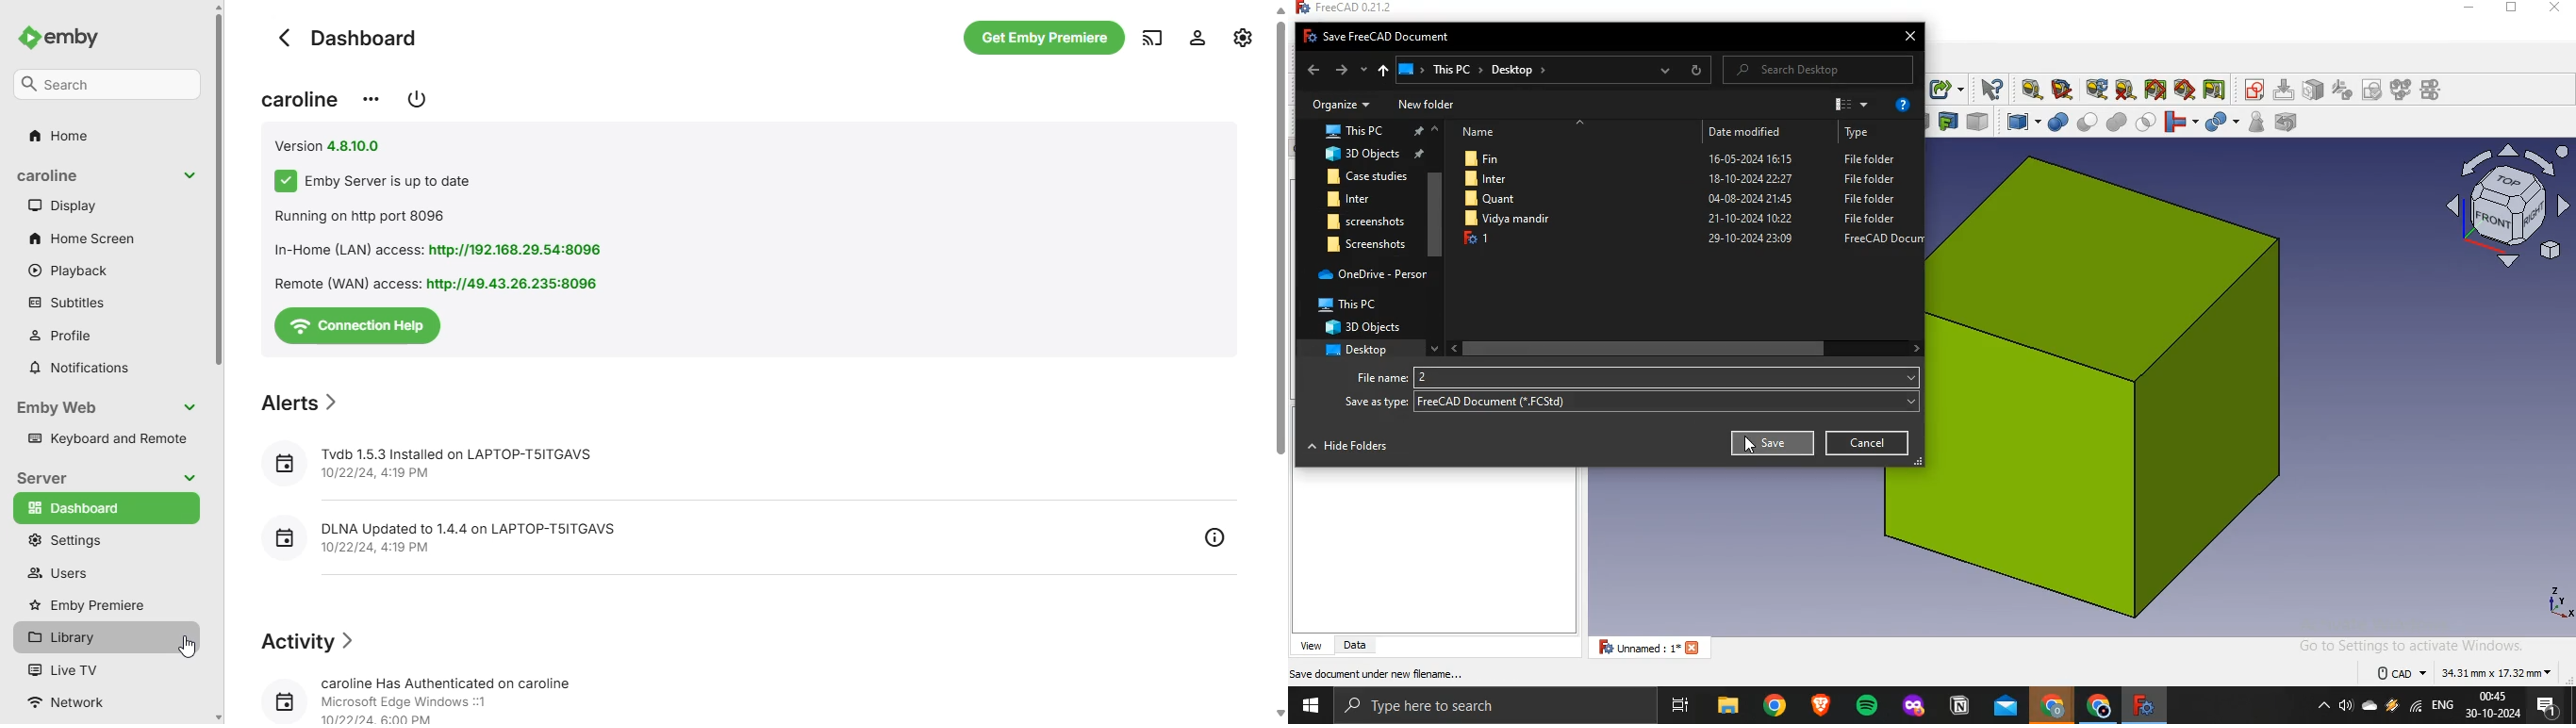 This screenshot has width=2576, height=728. What do you see at coordinates (1245, 37) in the screenshot?
I see `settings` at bounding box center [1245, 37].